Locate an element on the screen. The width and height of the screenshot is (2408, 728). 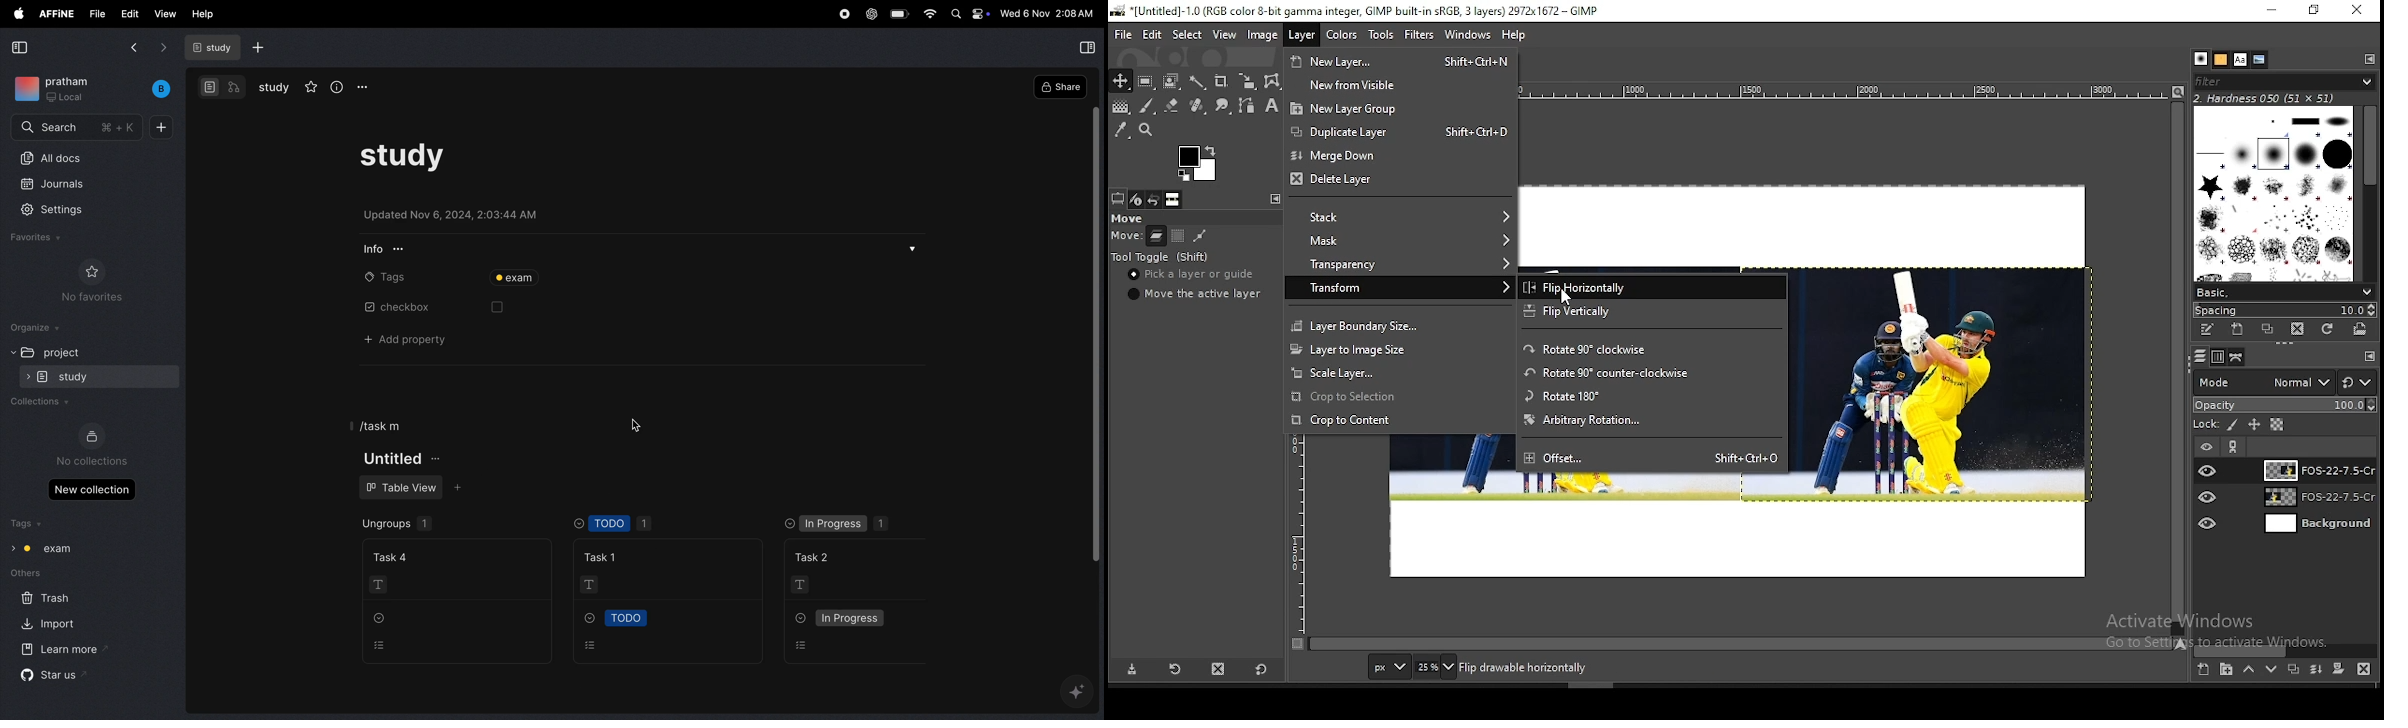
create a new brush is located at coordinates (2237, 329).